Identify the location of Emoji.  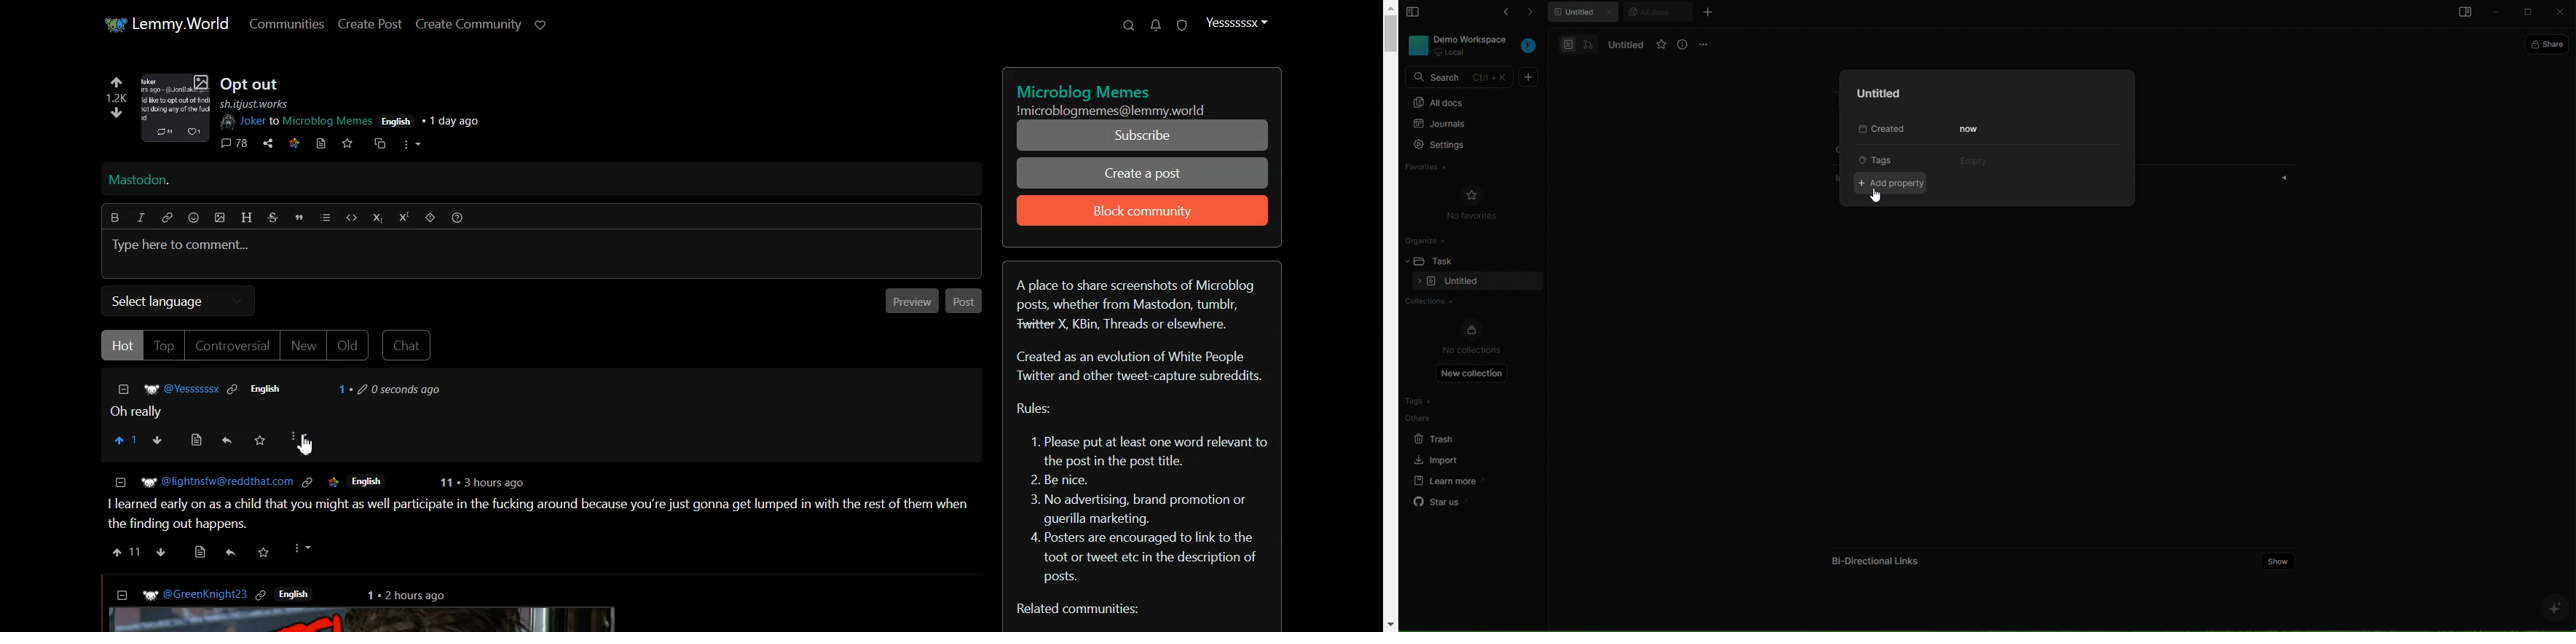
(195, 217).